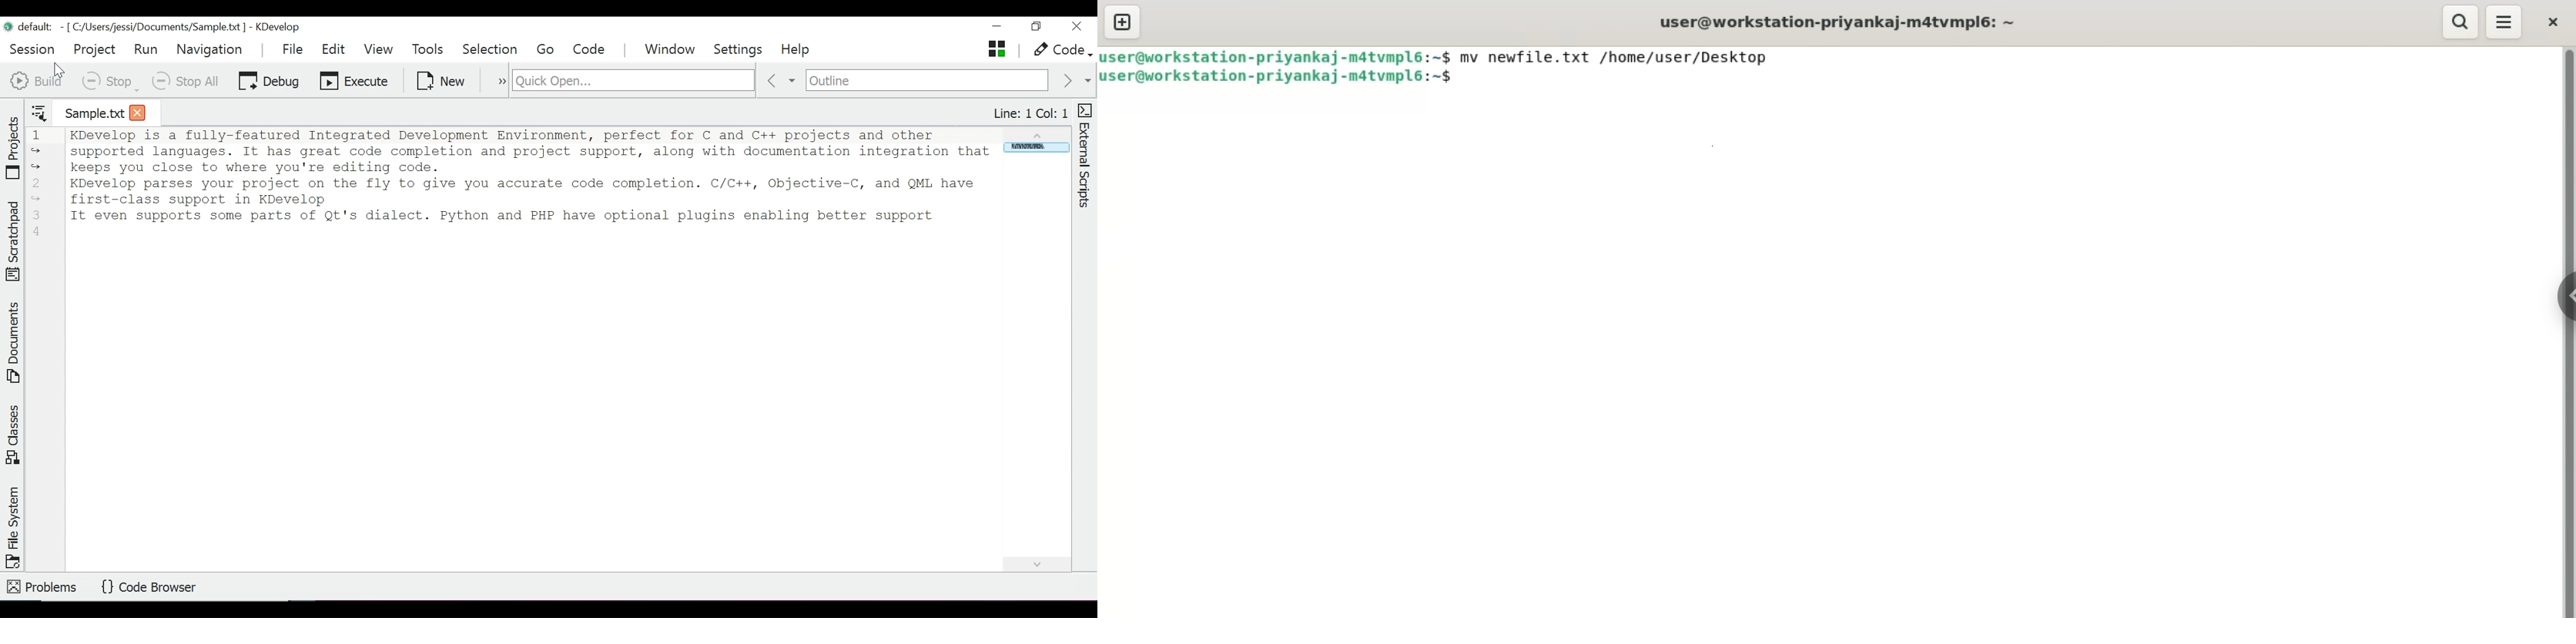 The width and height of the screenshot is (2576, 644). Describe the element at coordinates (89, 111) in the screenshot. I see `Current tab - sample.txt` at that location.